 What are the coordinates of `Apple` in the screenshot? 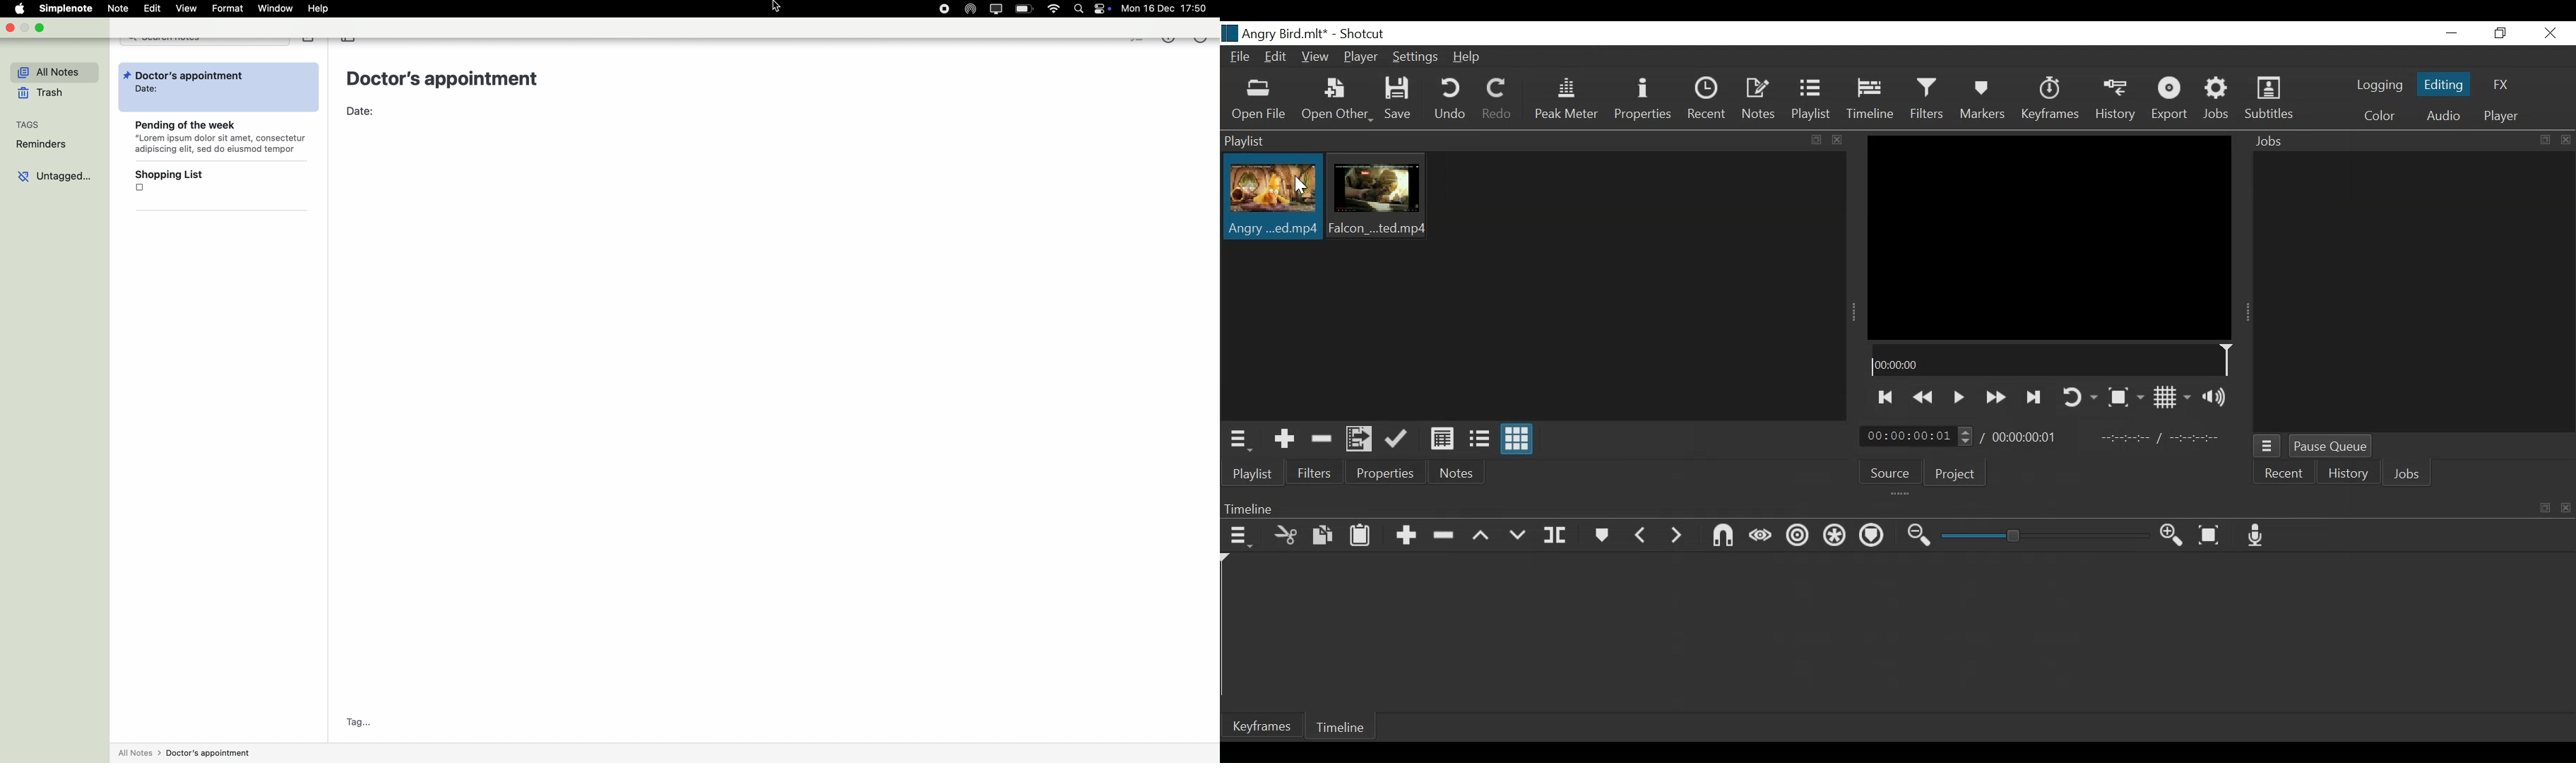 It's located at (15, 9).